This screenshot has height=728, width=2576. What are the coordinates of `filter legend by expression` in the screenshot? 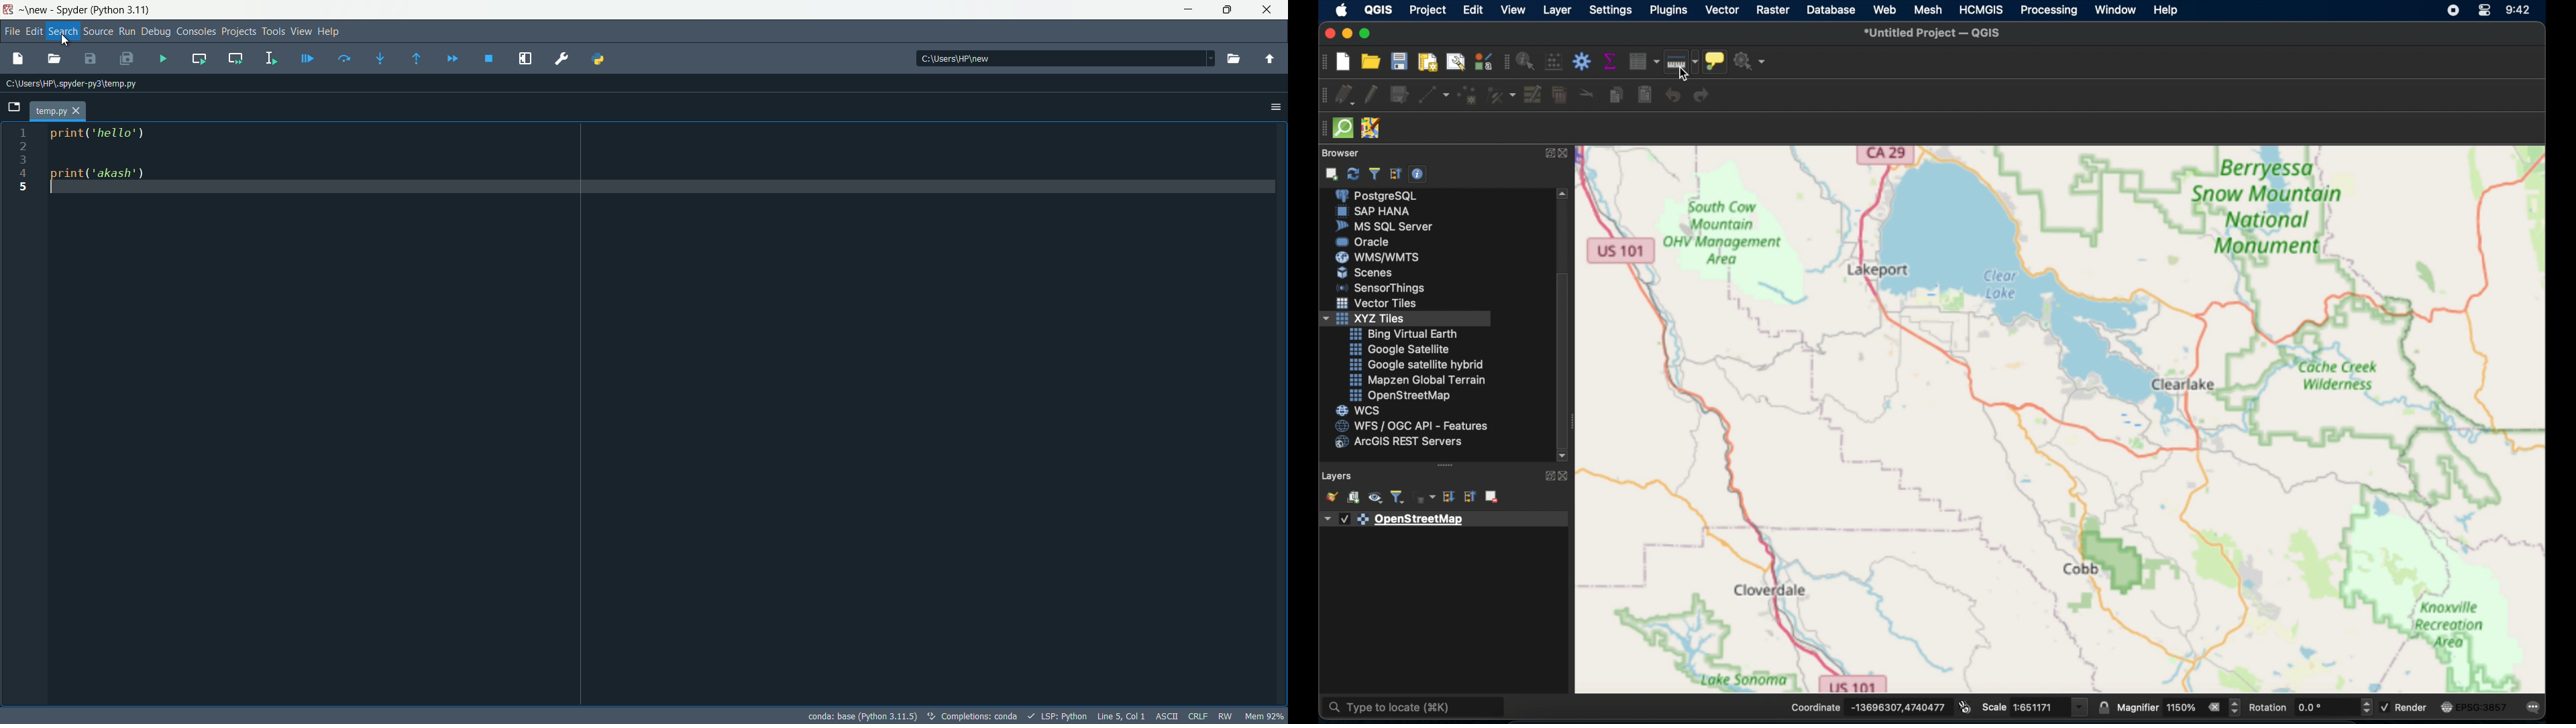 It's located at (1426, 497).